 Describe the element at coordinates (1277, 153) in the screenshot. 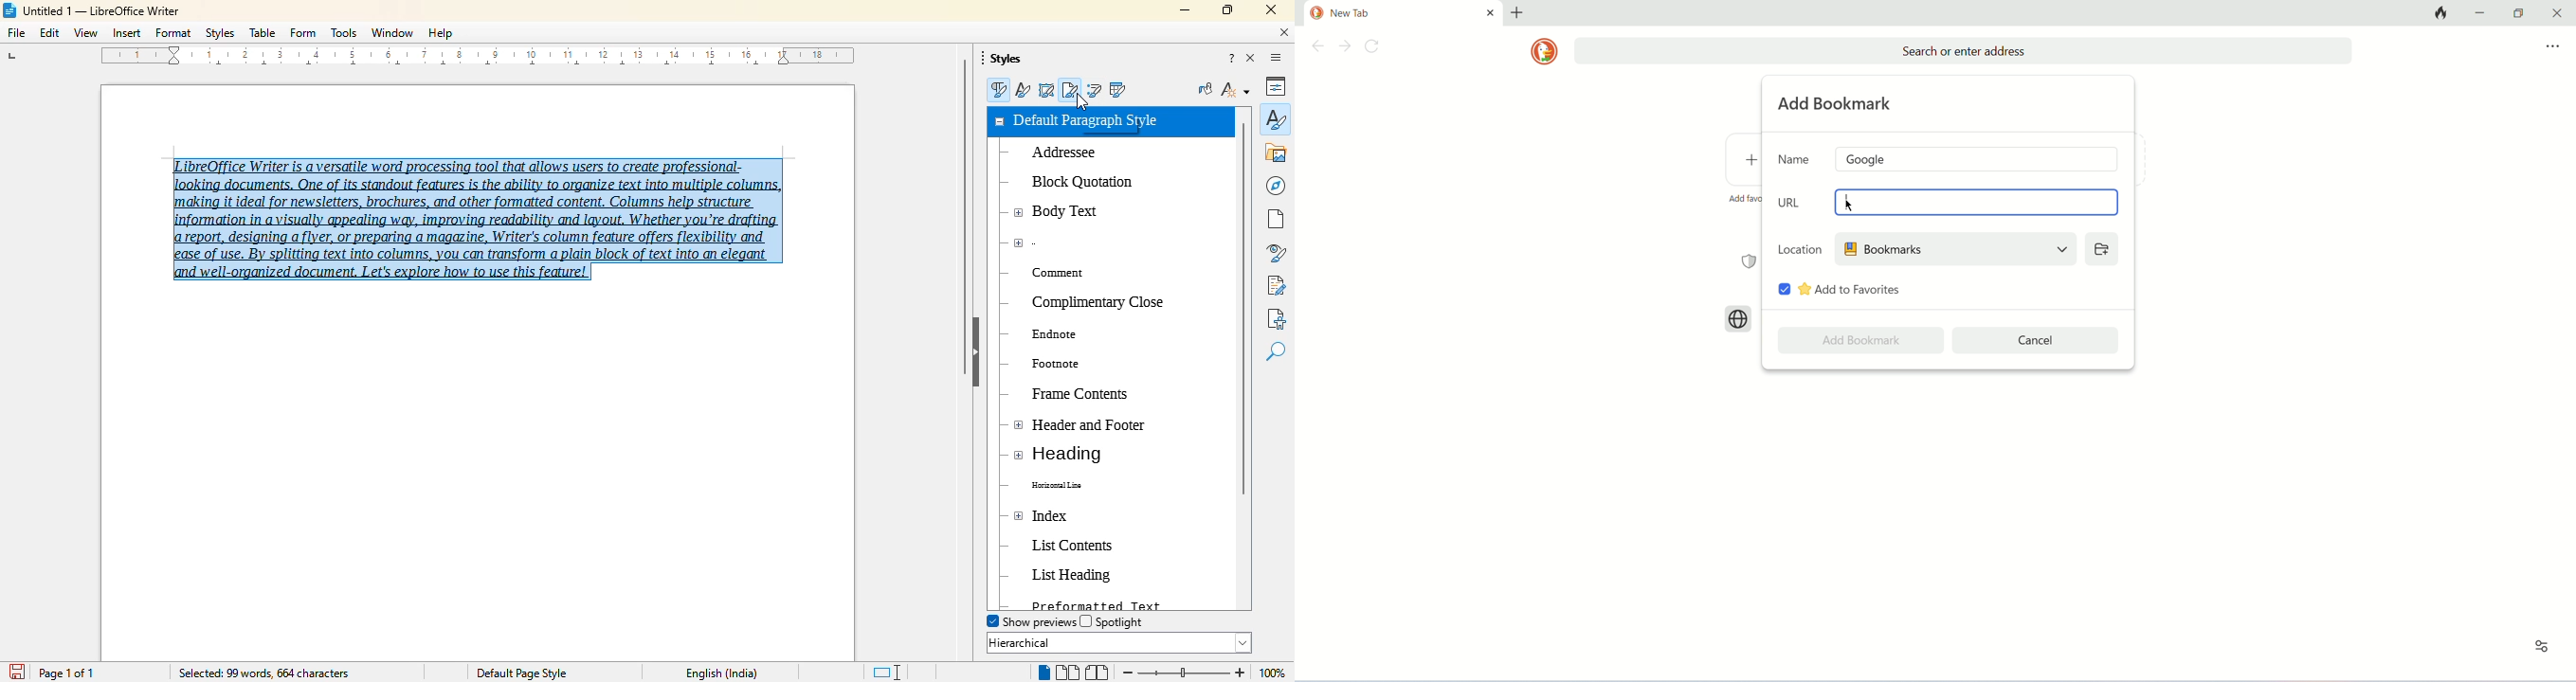

I see `gallery` at that location.